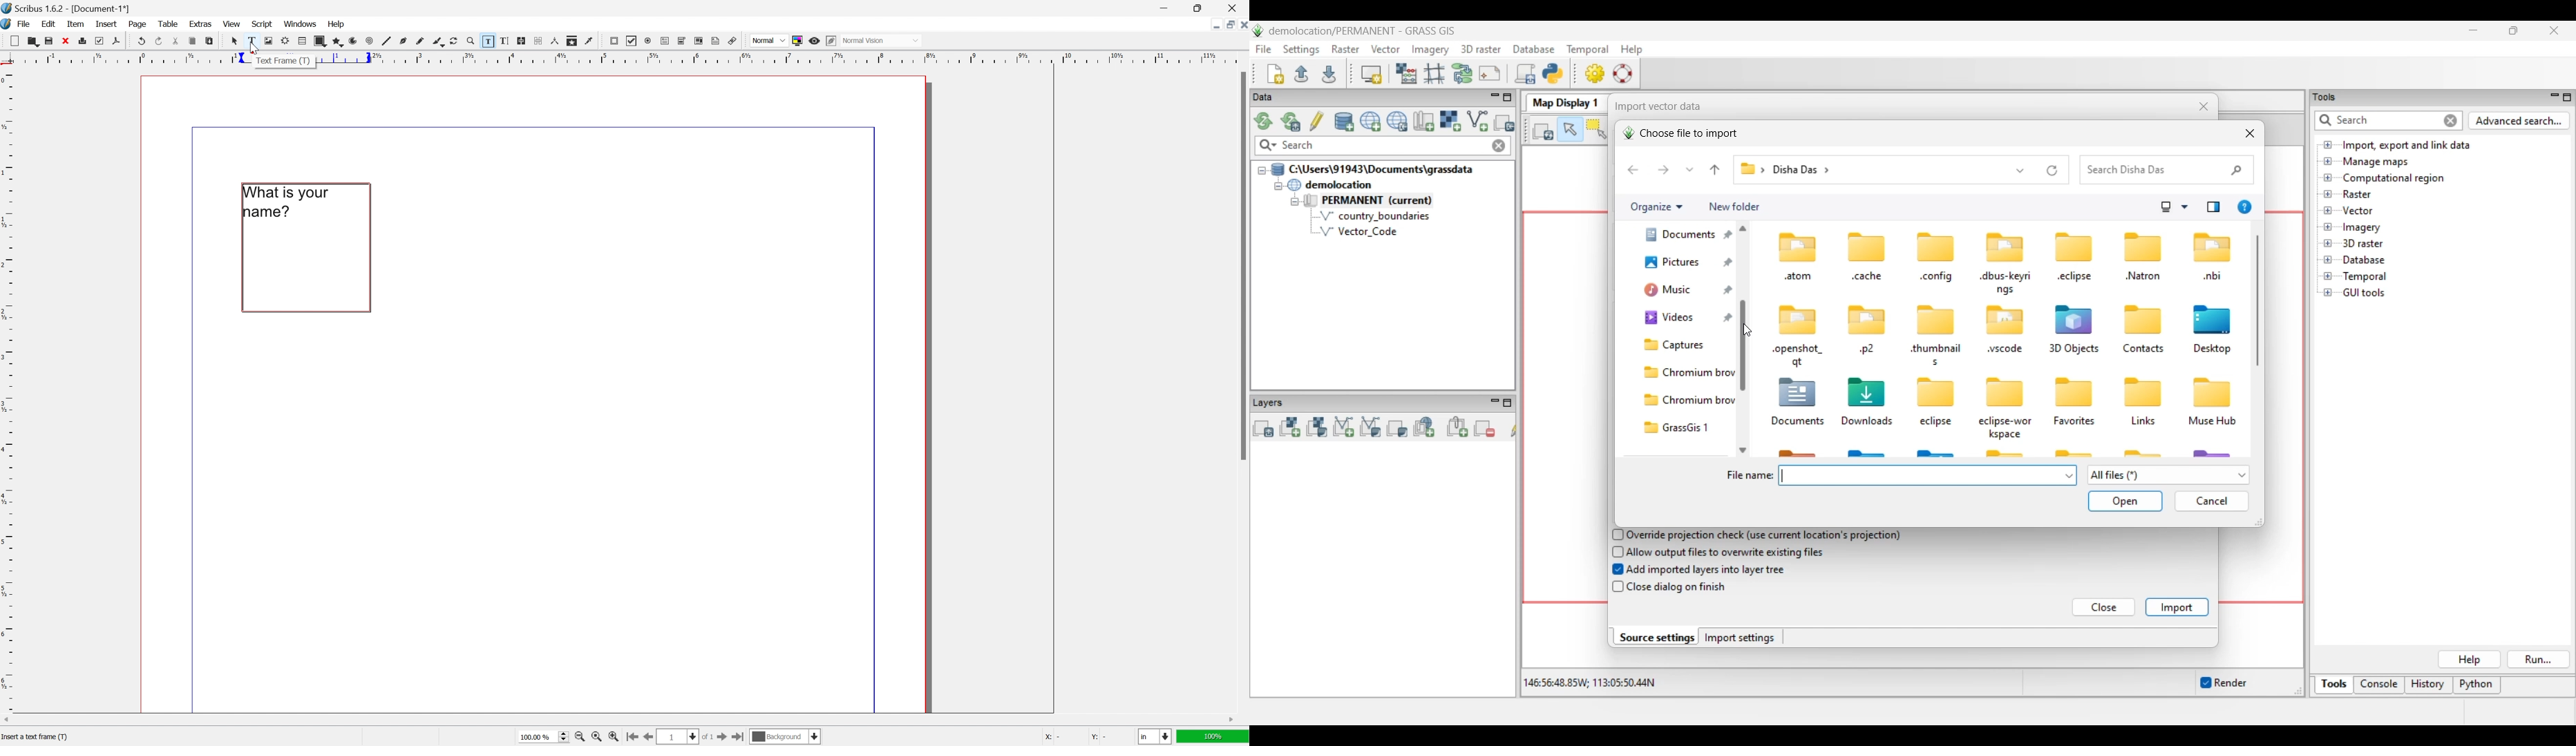  I want to click on rotate item, so click(454, 41).